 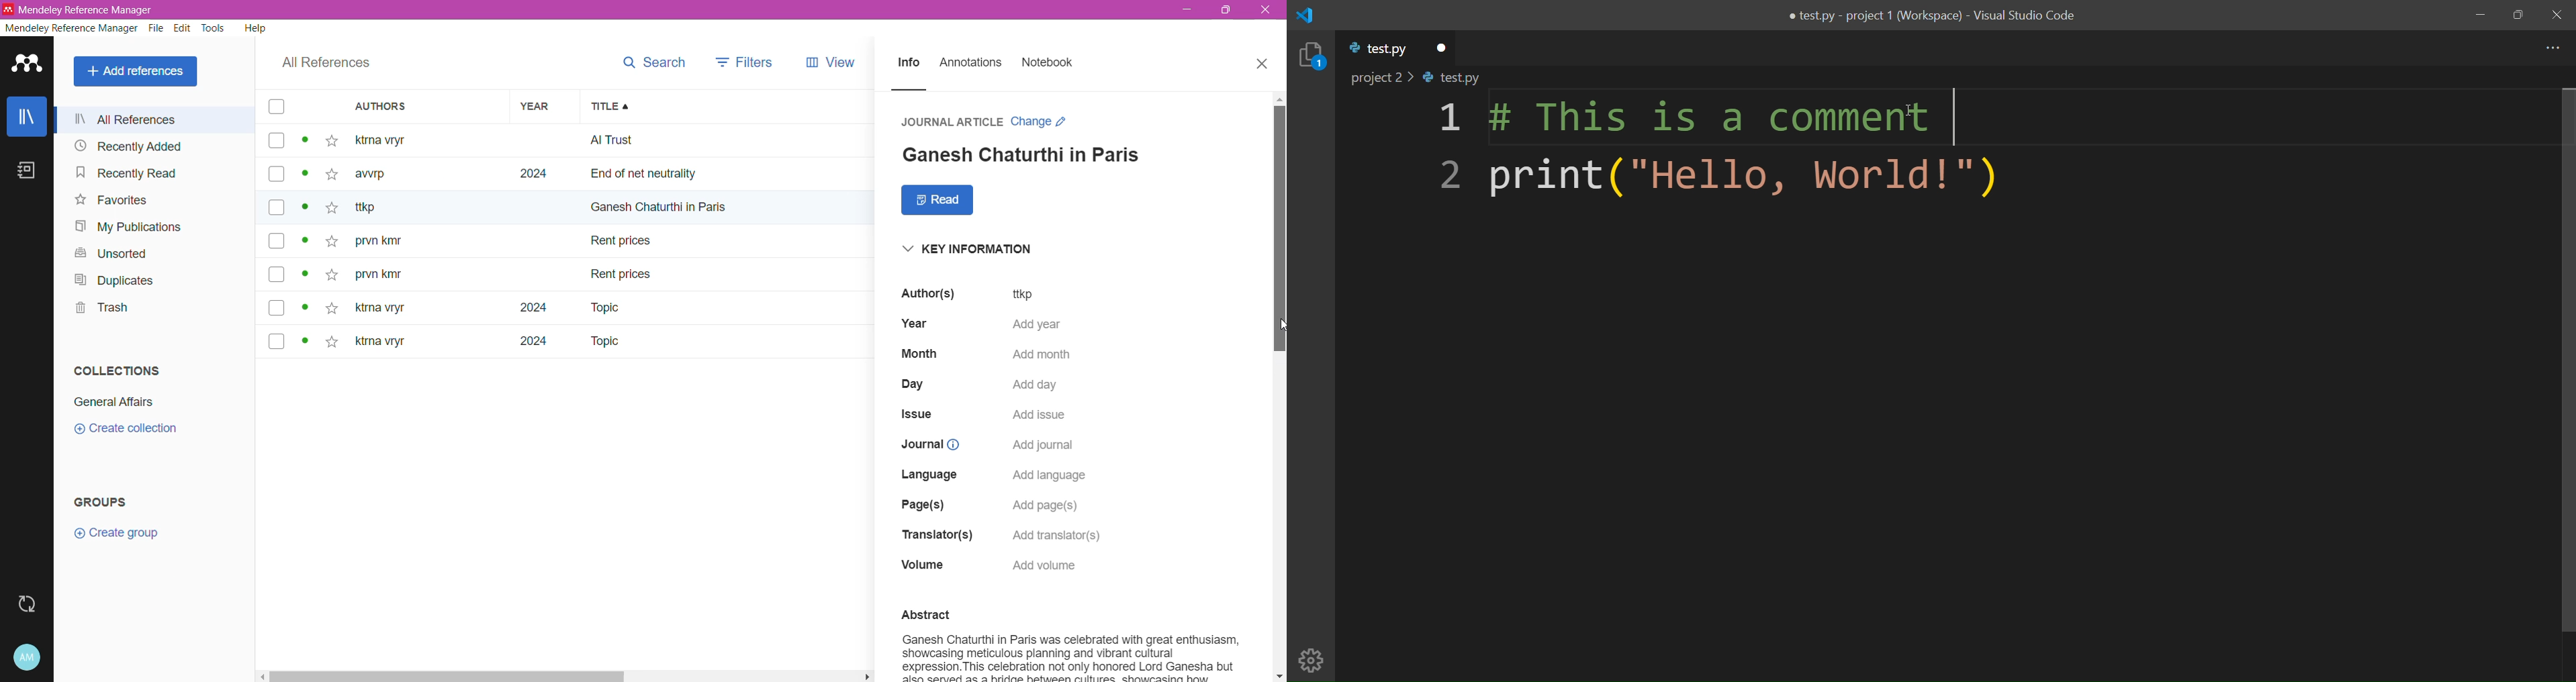 I want to click on Notebook, so click(x=1052, y=64).